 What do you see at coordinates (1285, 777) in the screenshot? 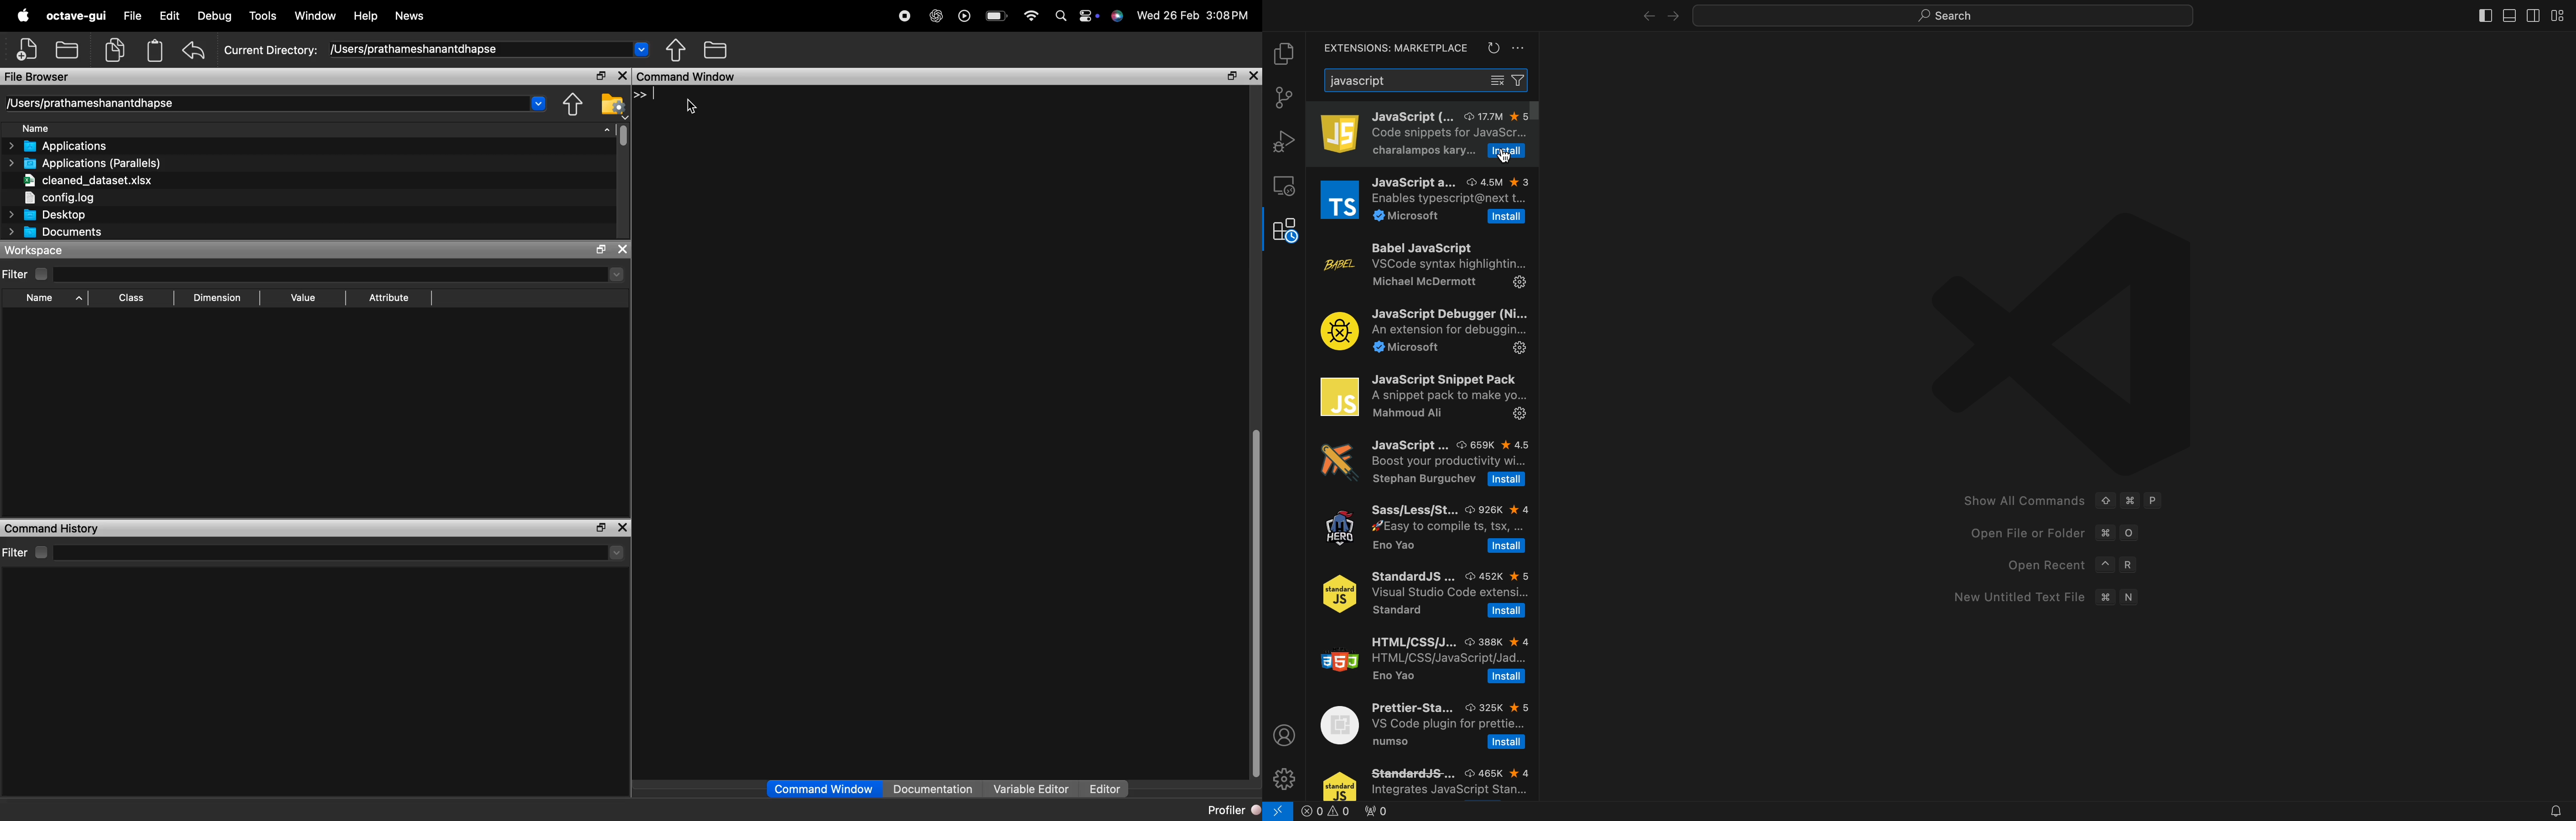
I see `settings` at bounding box center [1285, 777].